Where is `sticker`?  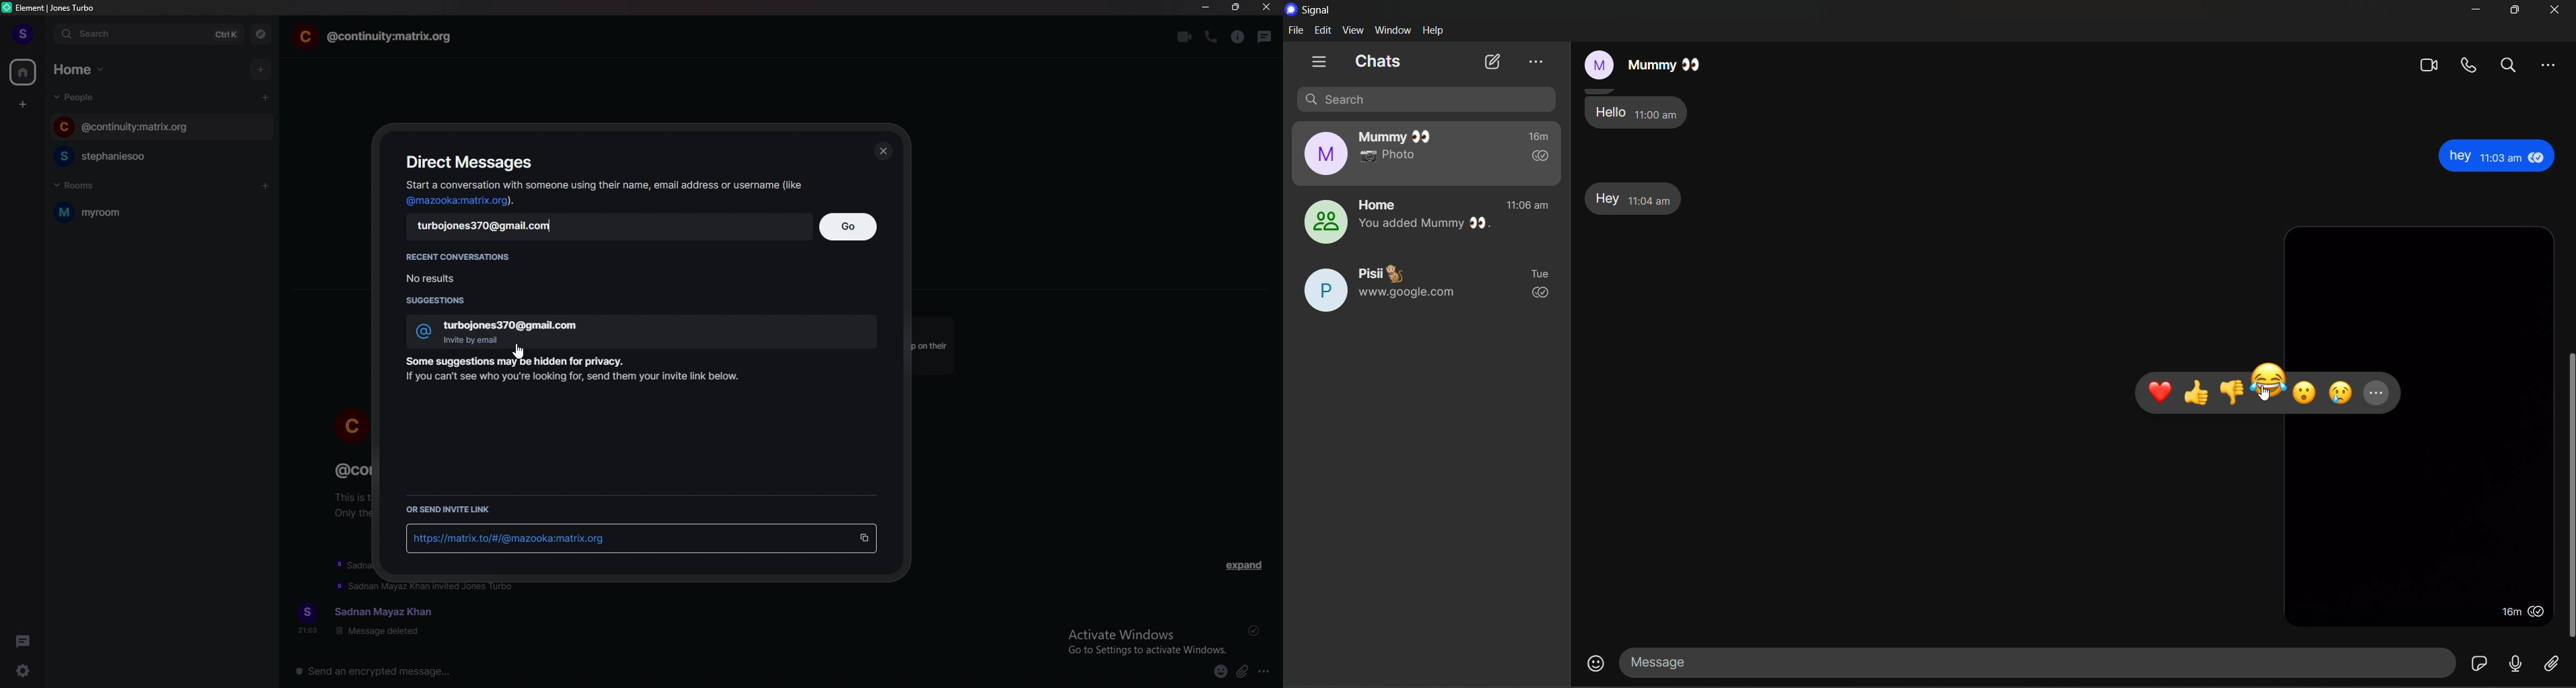 sticker is located at coordinates (2479, 664).